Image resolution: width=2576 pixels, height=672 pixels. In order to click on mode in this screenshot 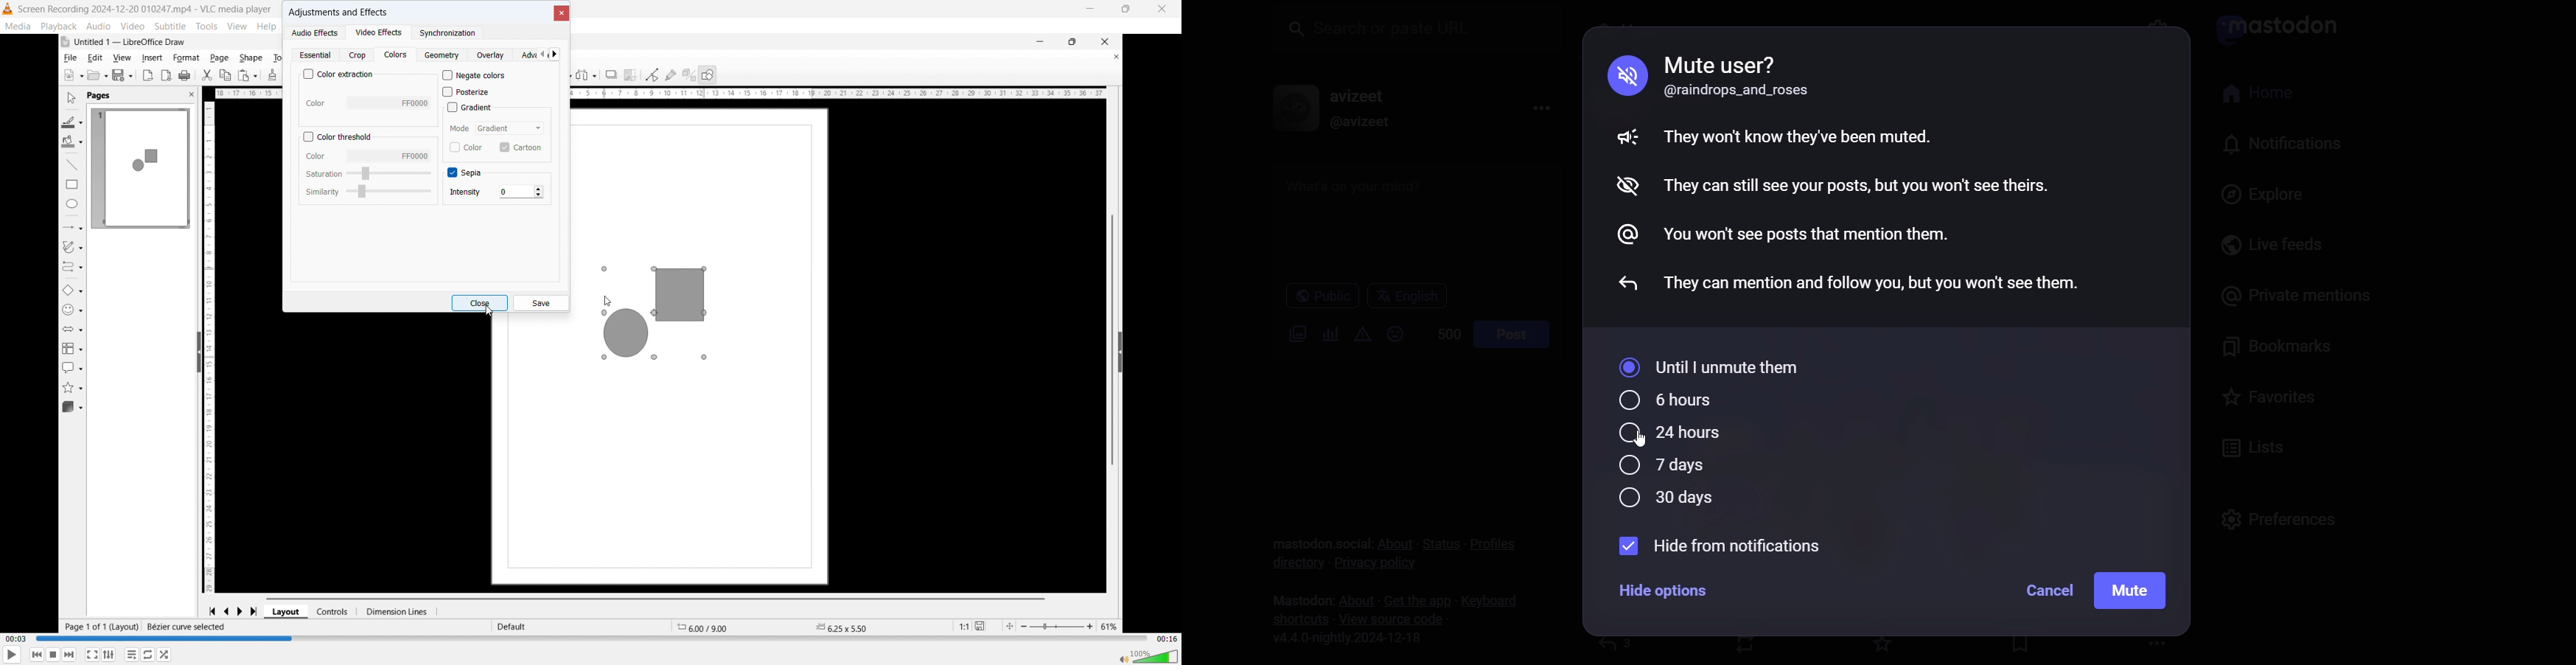, I will do `click(460, 129)`.